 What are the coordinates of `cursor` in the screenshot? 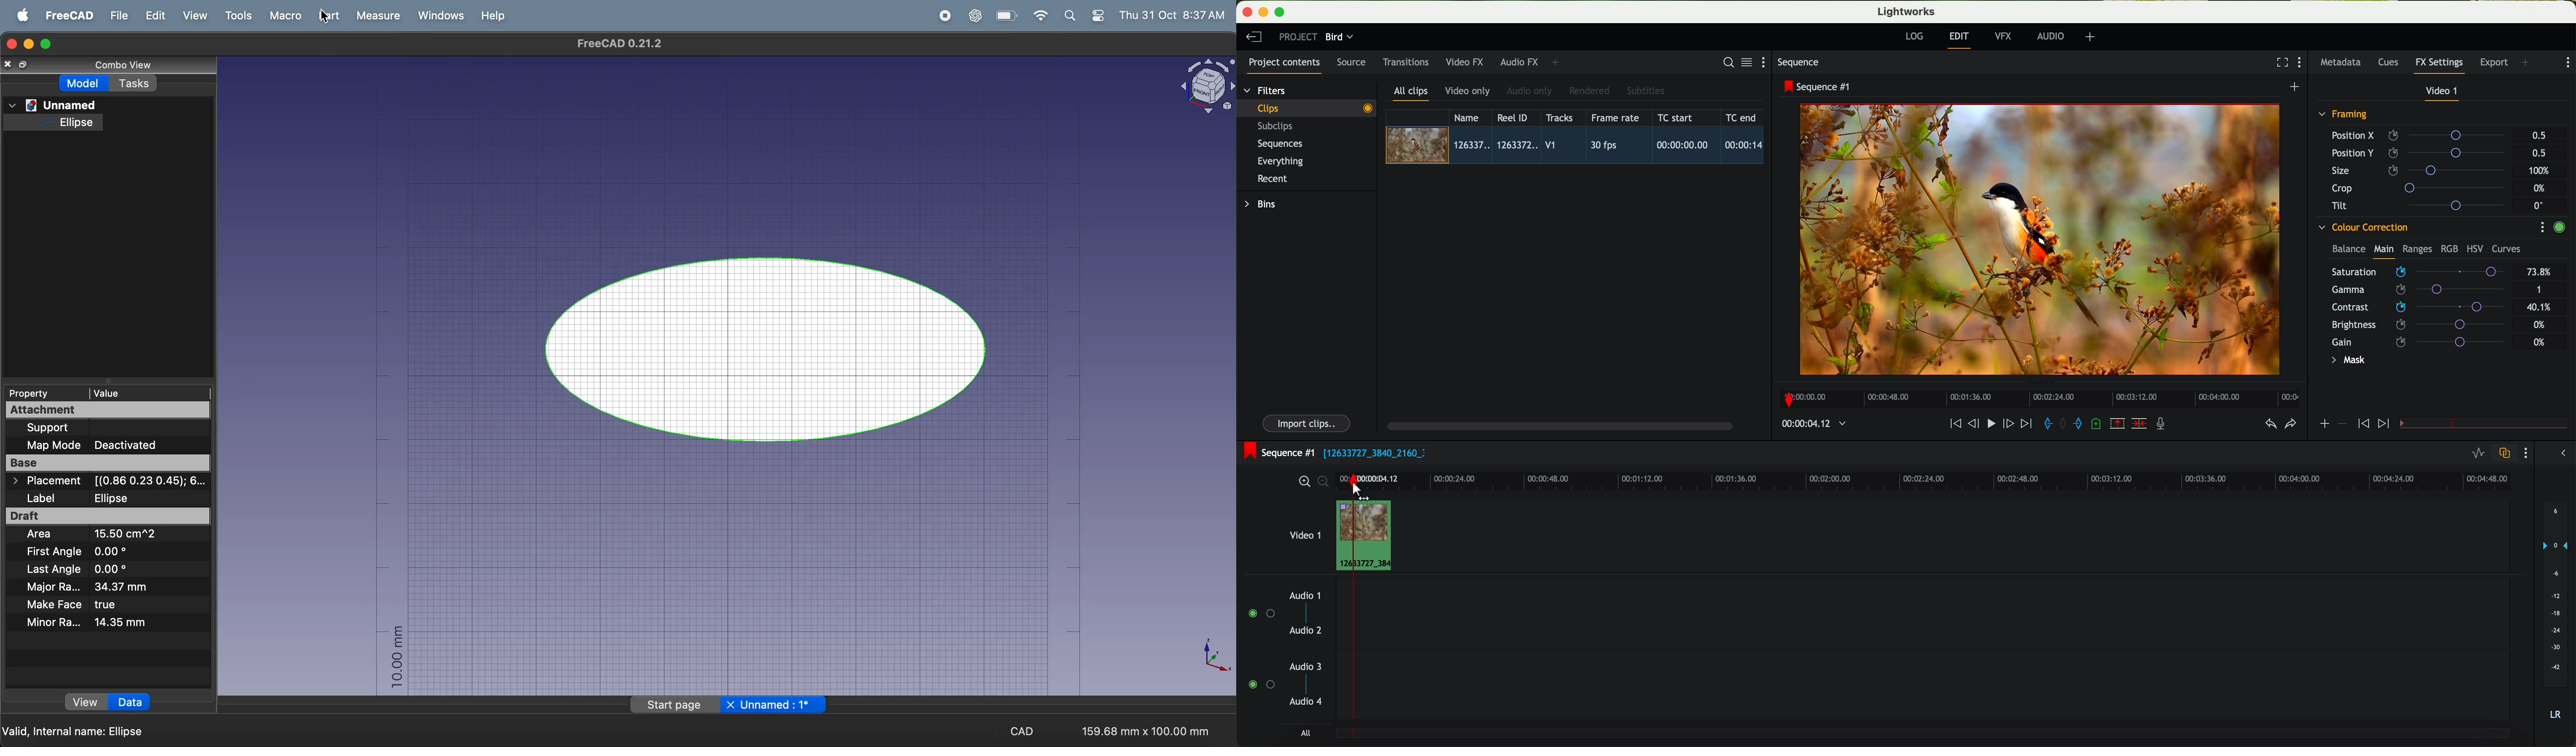 It's located at (324, 18).